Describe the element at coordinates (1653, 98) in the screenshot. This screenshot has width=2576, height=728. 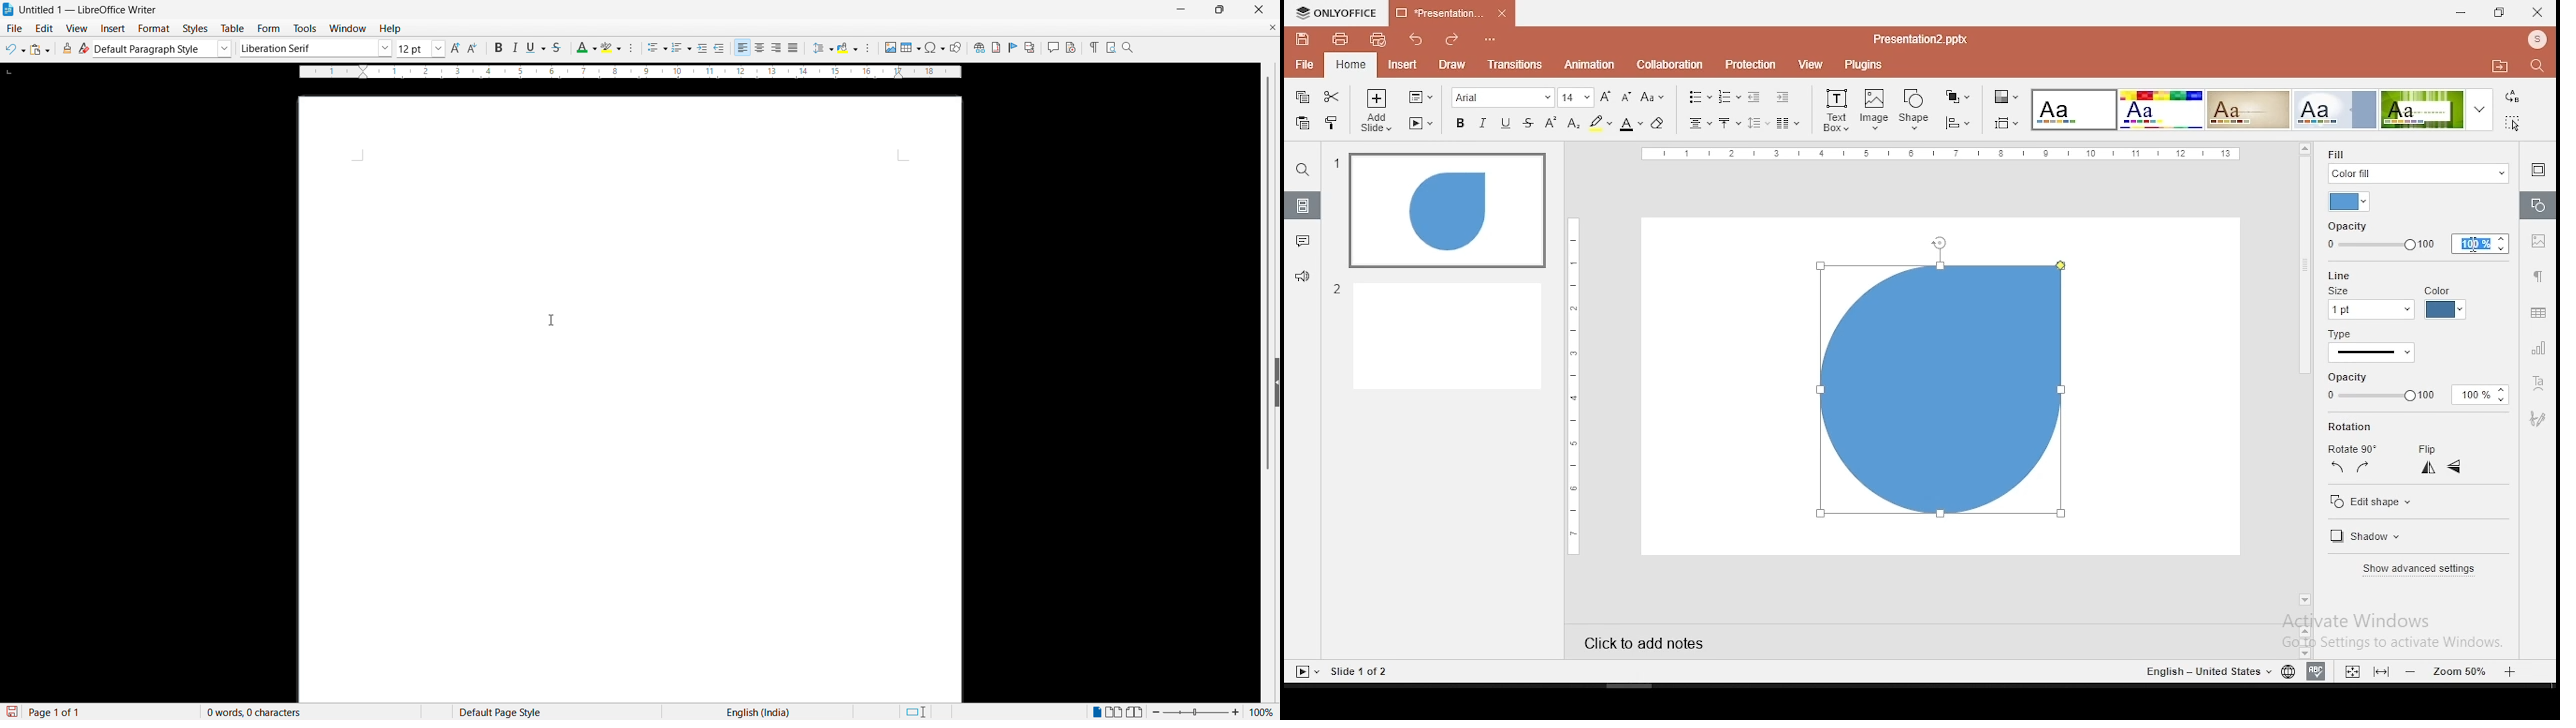
I see `change case` at that location.